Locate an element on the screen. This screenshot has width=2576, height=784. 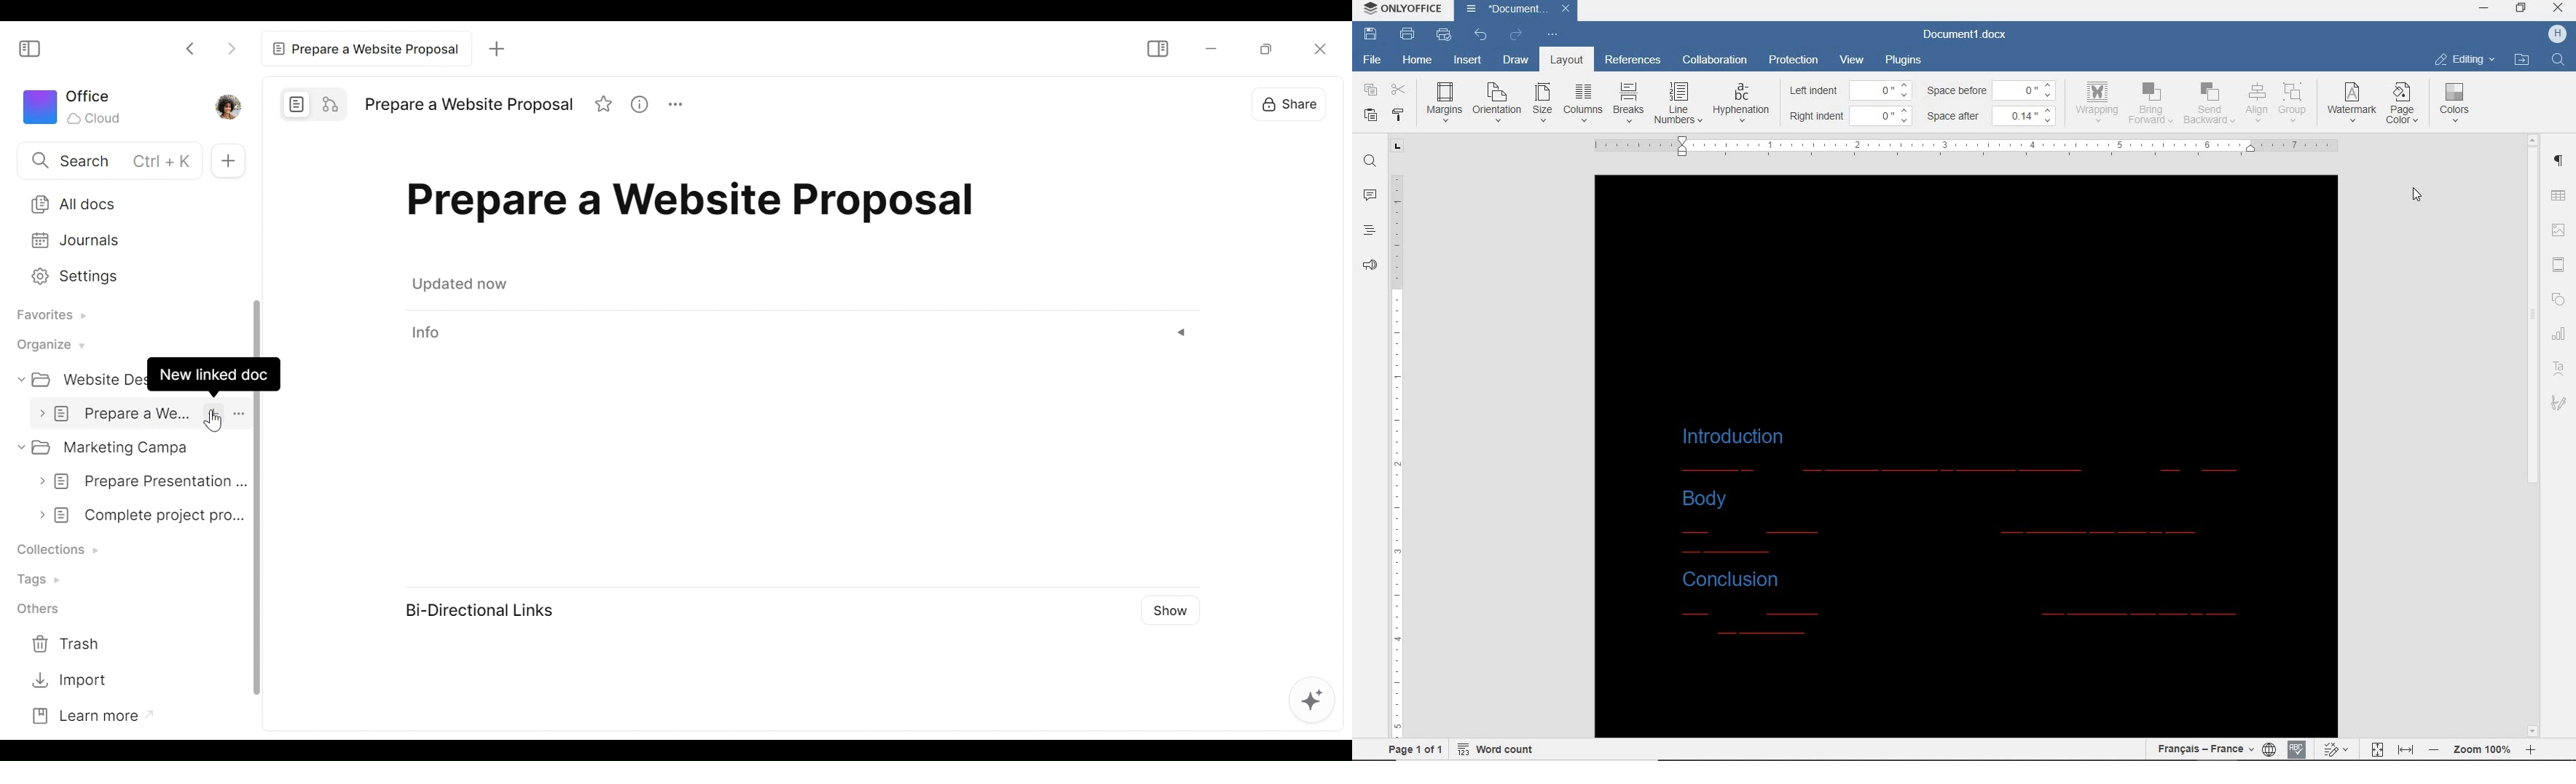
size is located at coordinates (1542, 103).